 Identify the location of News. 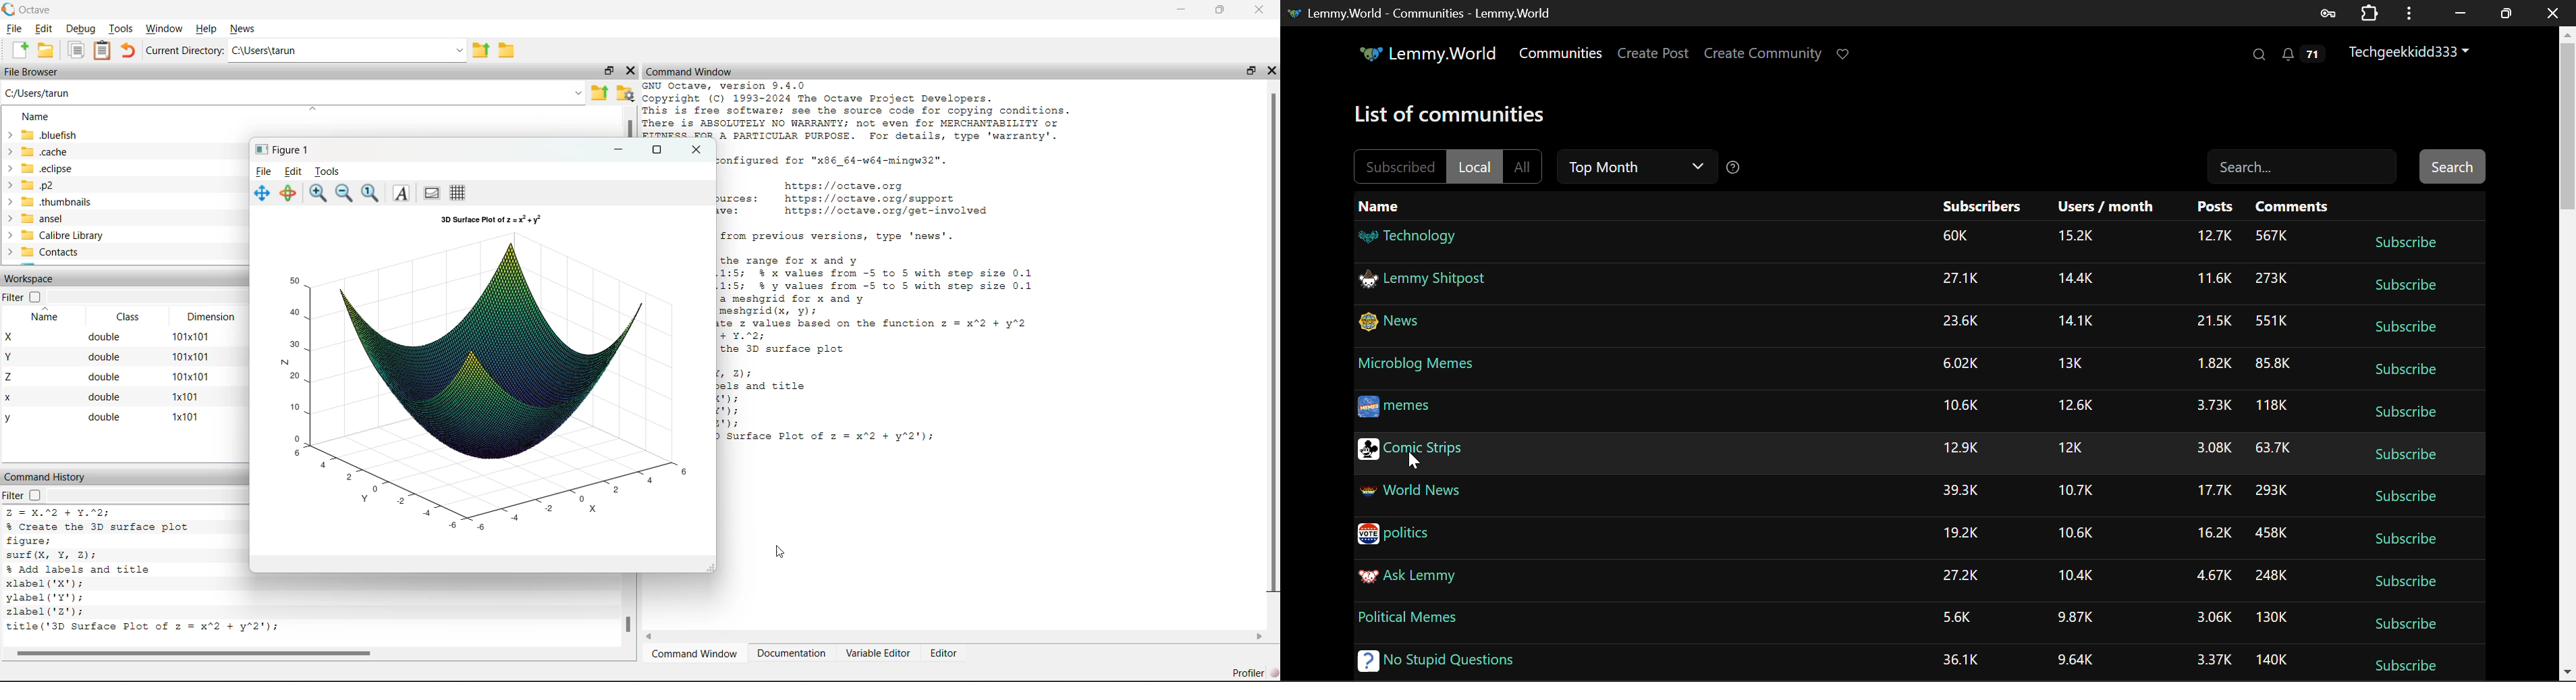
(1395, 322).